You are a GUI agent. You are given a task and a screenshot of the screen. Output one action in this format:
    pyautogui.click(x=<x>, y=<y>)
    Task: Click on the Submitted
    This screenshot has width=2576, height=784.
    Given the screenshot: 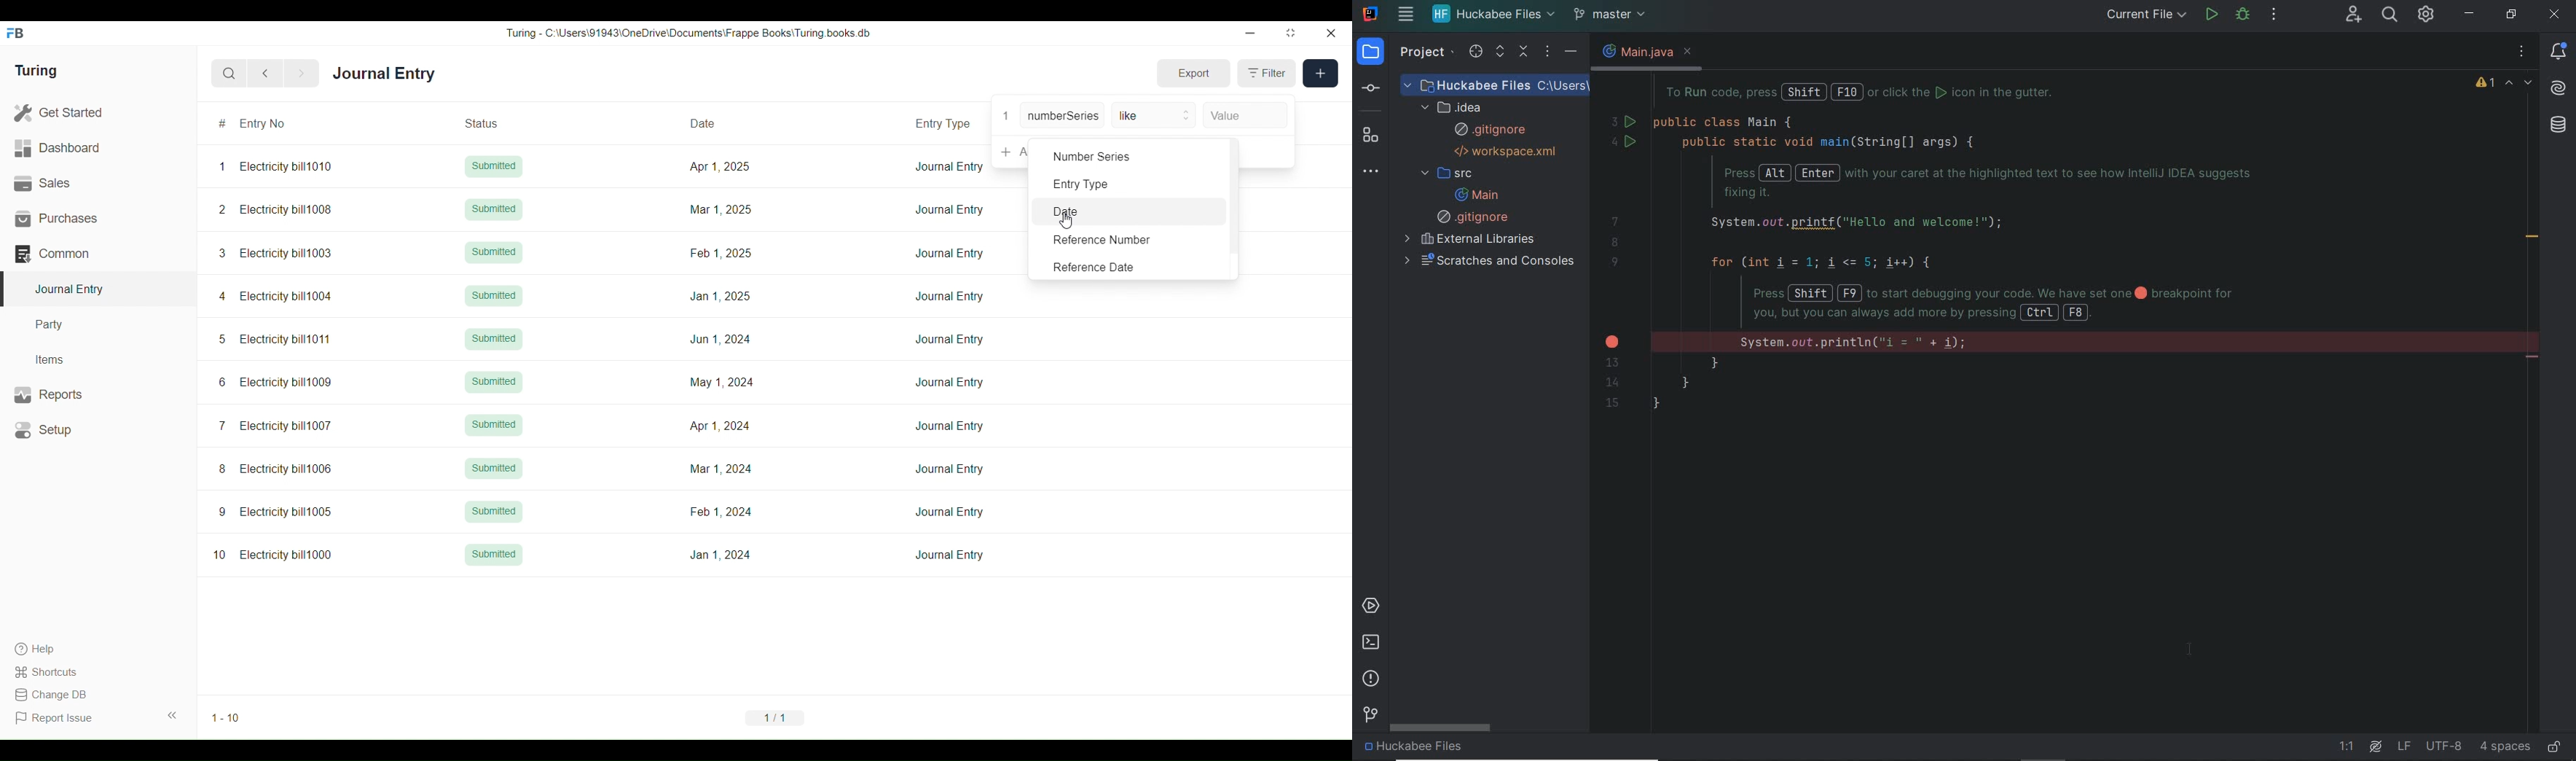 What is the action you would take?
    pyautogui.click(x=494, y=383)
    